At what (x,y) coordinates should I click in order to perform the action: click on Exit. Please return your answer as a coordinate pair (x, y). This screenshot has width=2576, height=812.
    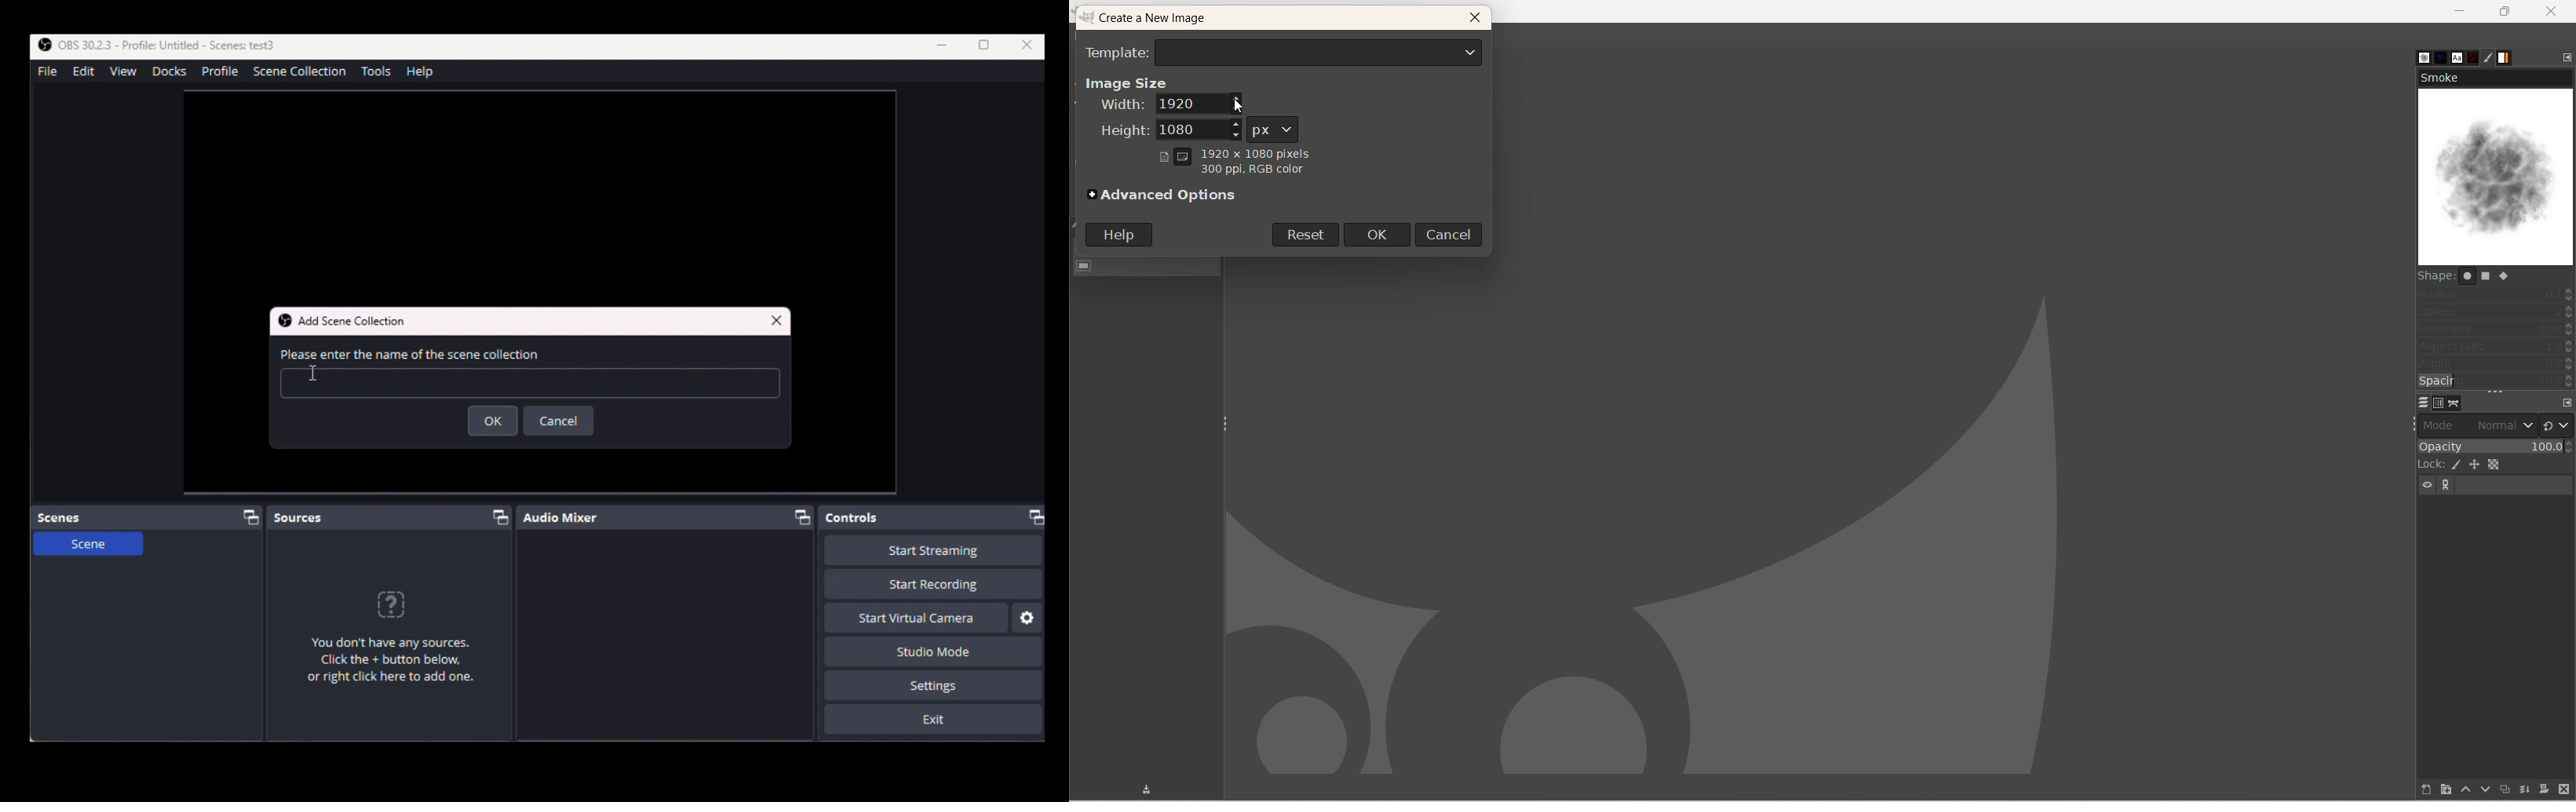
    Looking at the image, I should click on (934, 720).